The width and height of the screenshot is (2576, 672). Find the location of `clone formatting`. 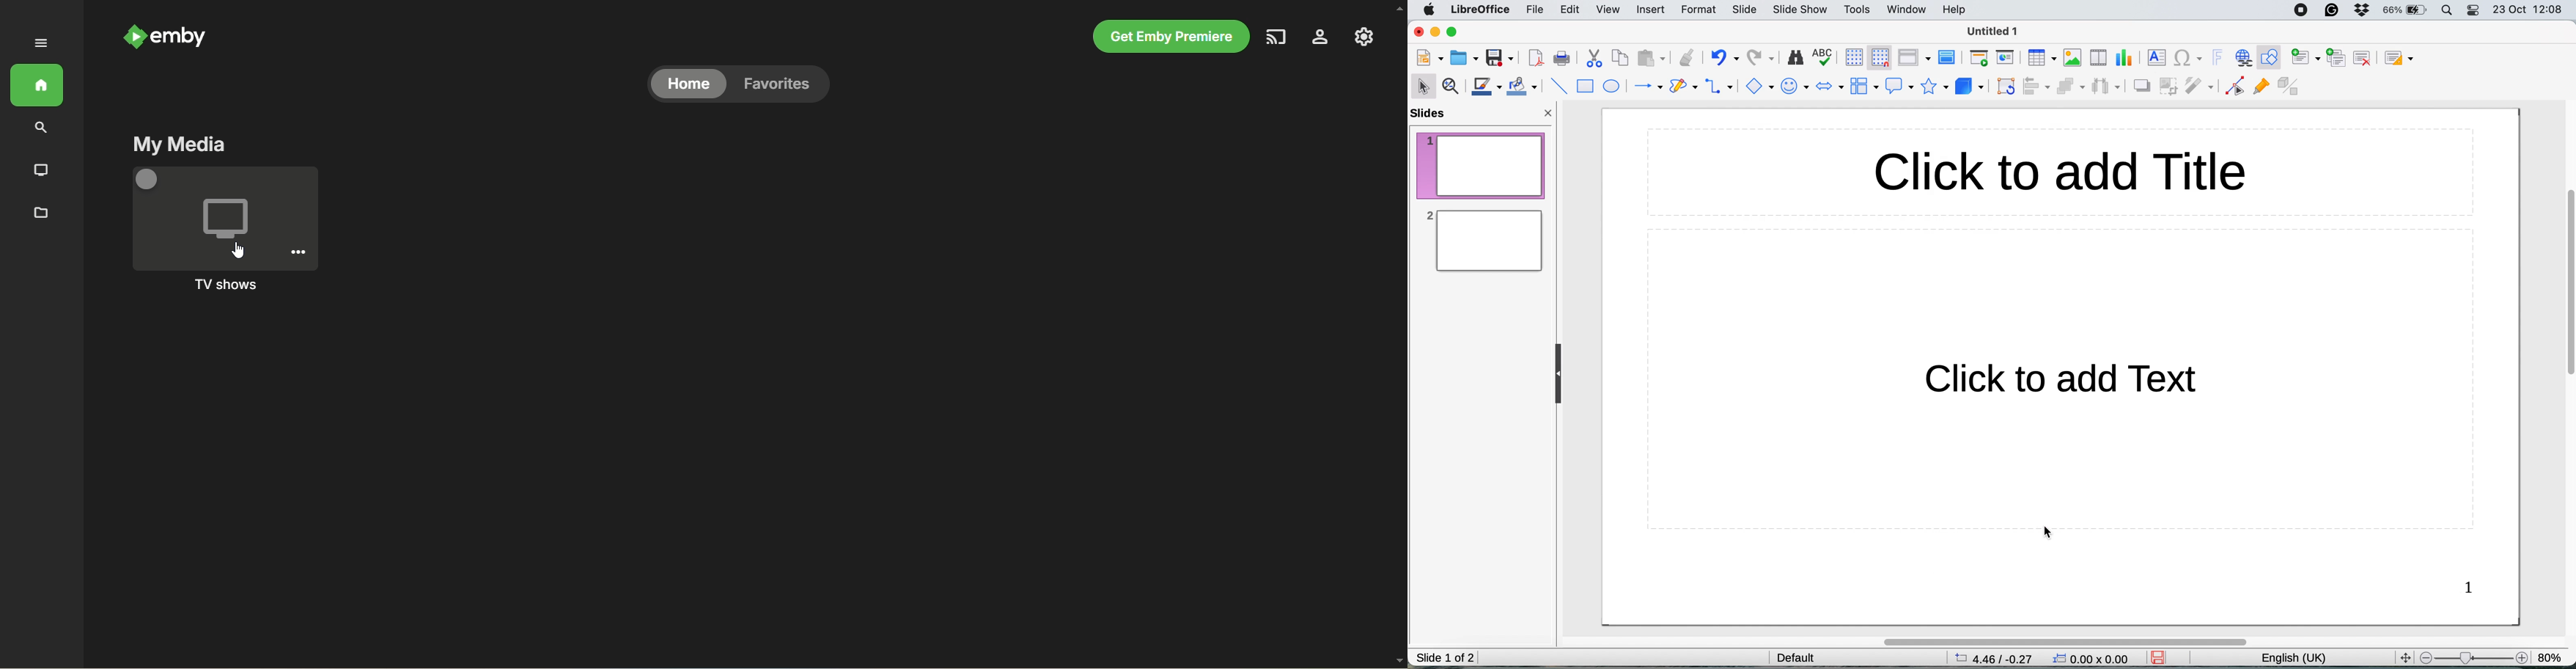

clone formatting is located at coordinates (1685, 58).